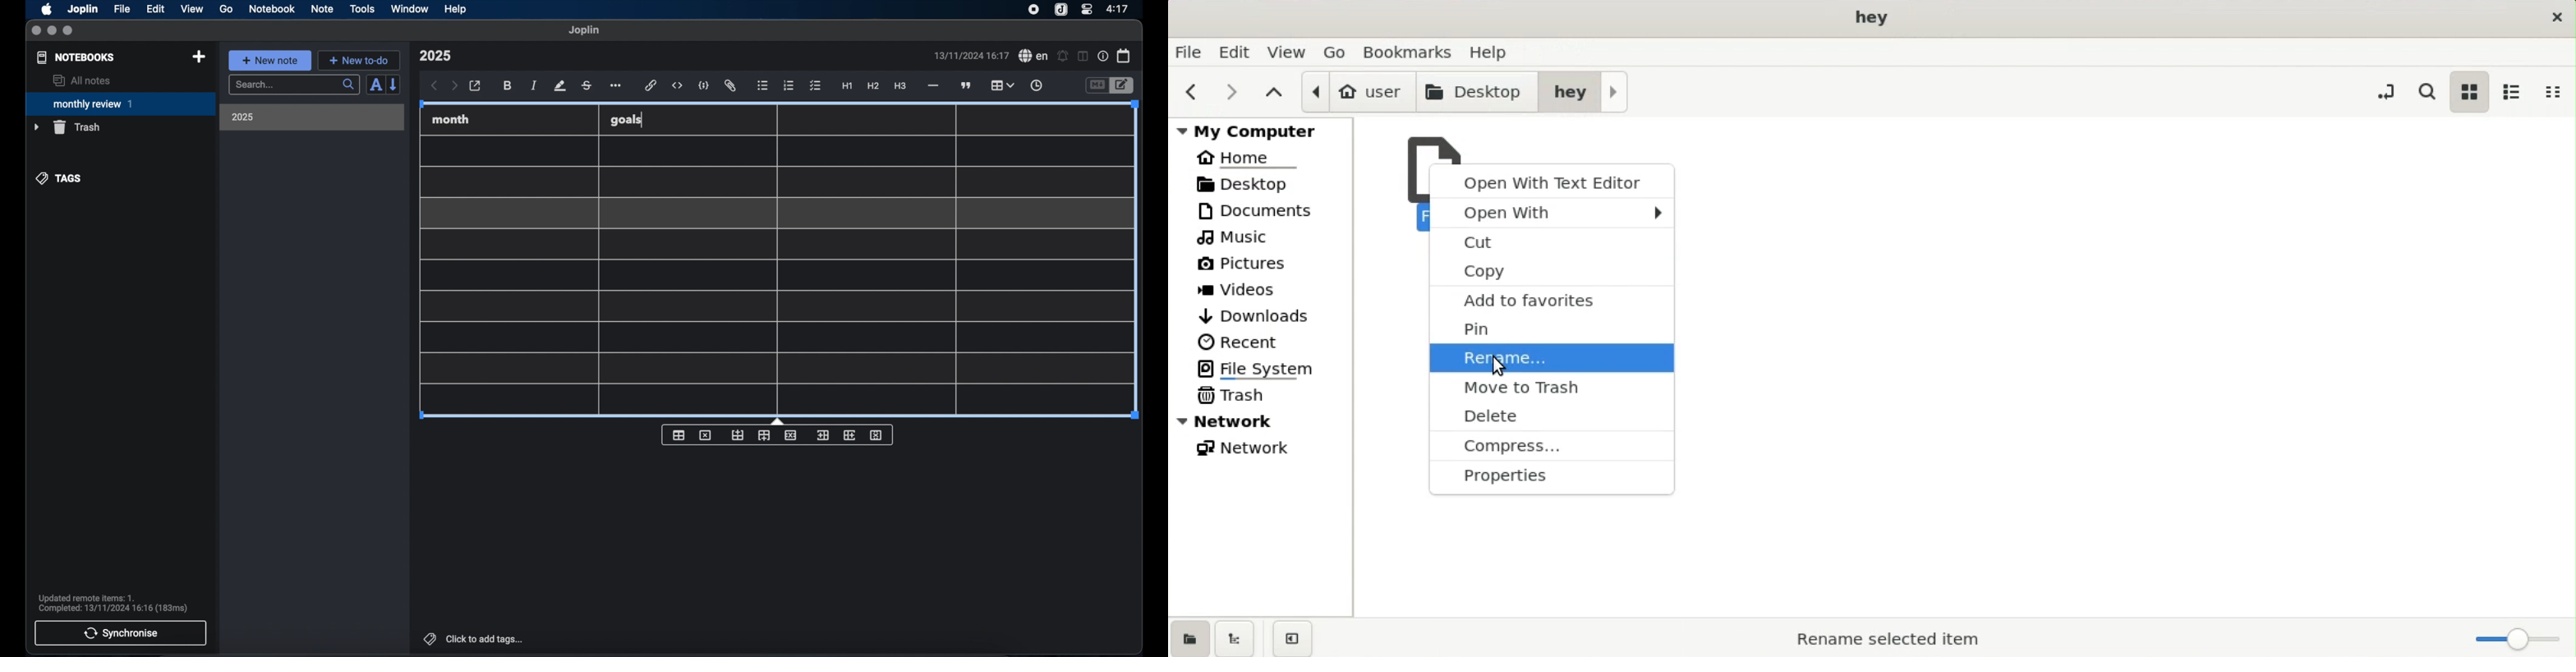  Describe the element at coordinates (1226, 91) in the screenshot. I see `next` at that location.